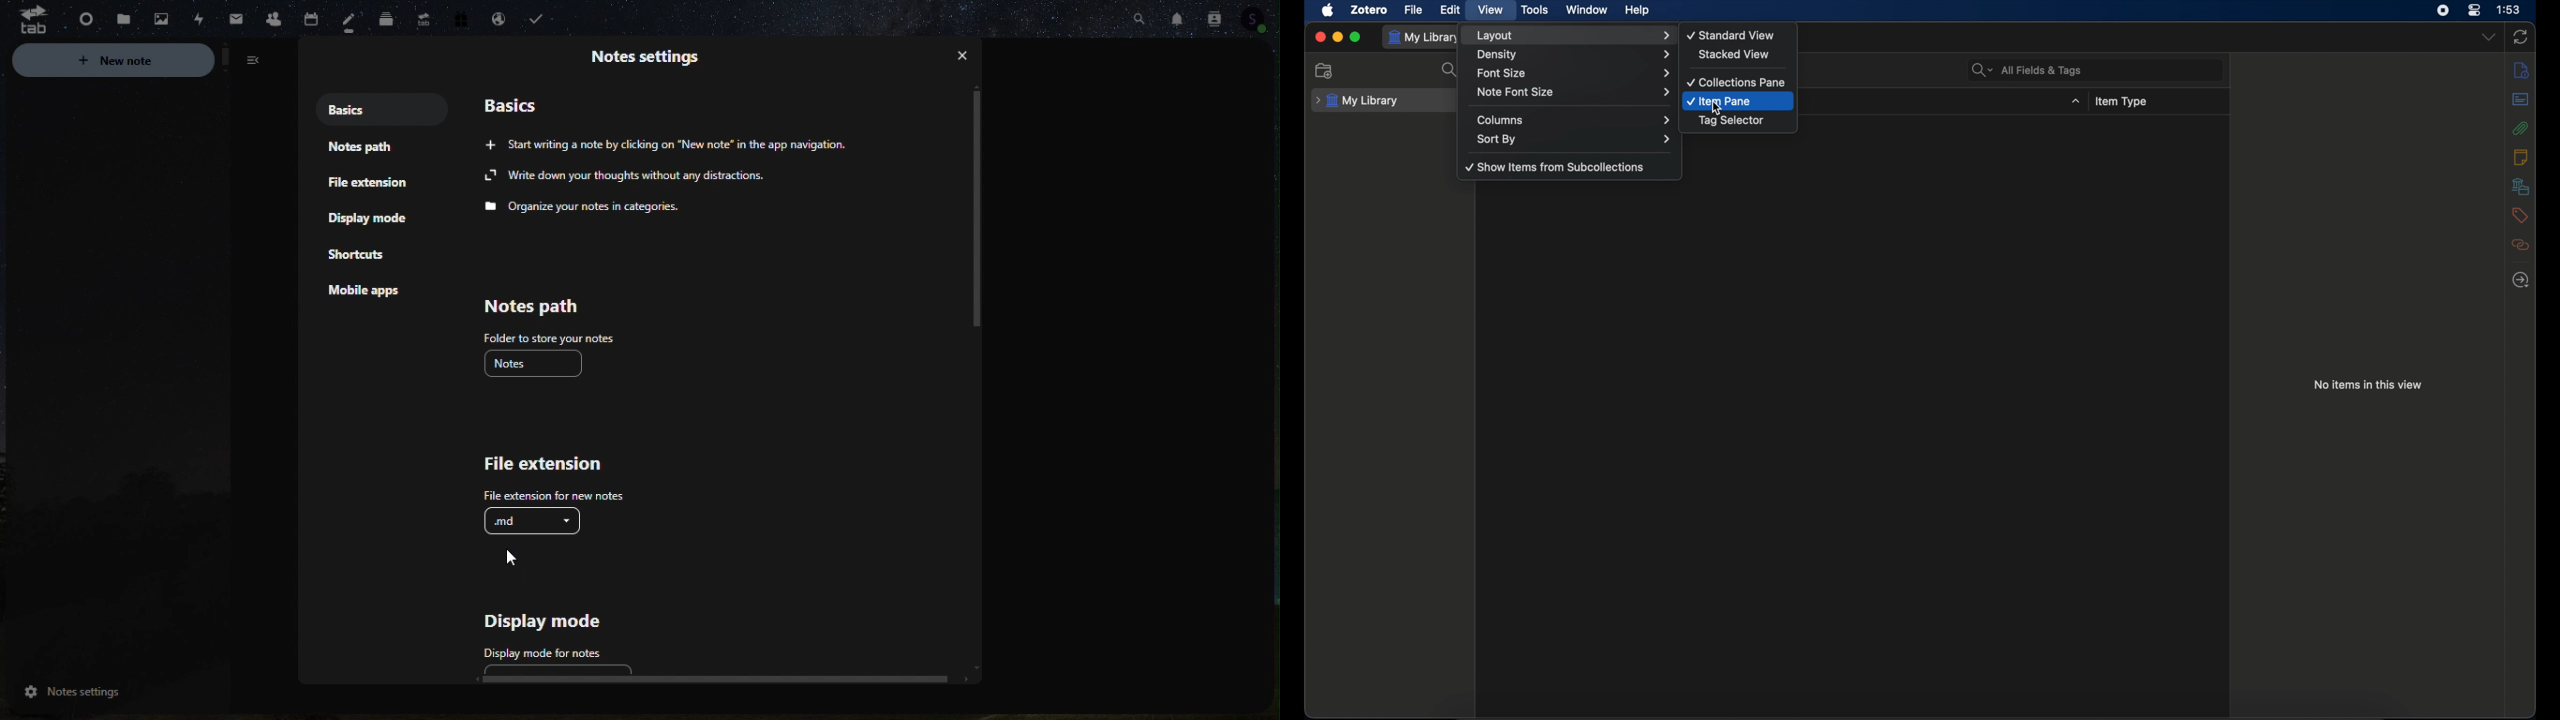  What do you see at coordinates (1138, 16) in the screenshot?
I see `Search bar` at bounding box center [1138, 16].